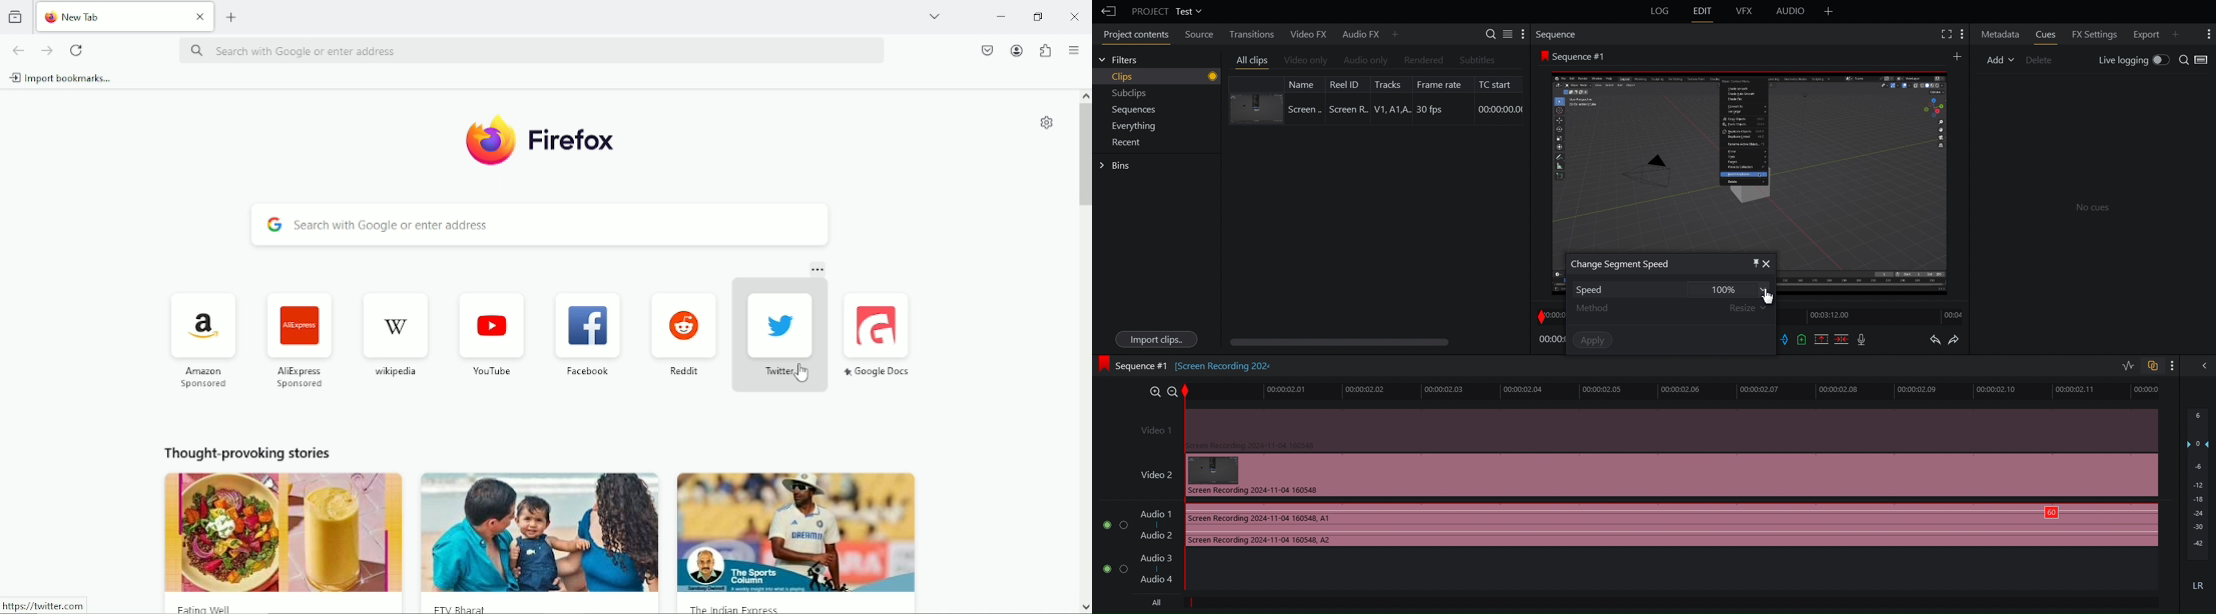 The image size is (2240, 616). I want to click on VFX, so click(1746, 11).